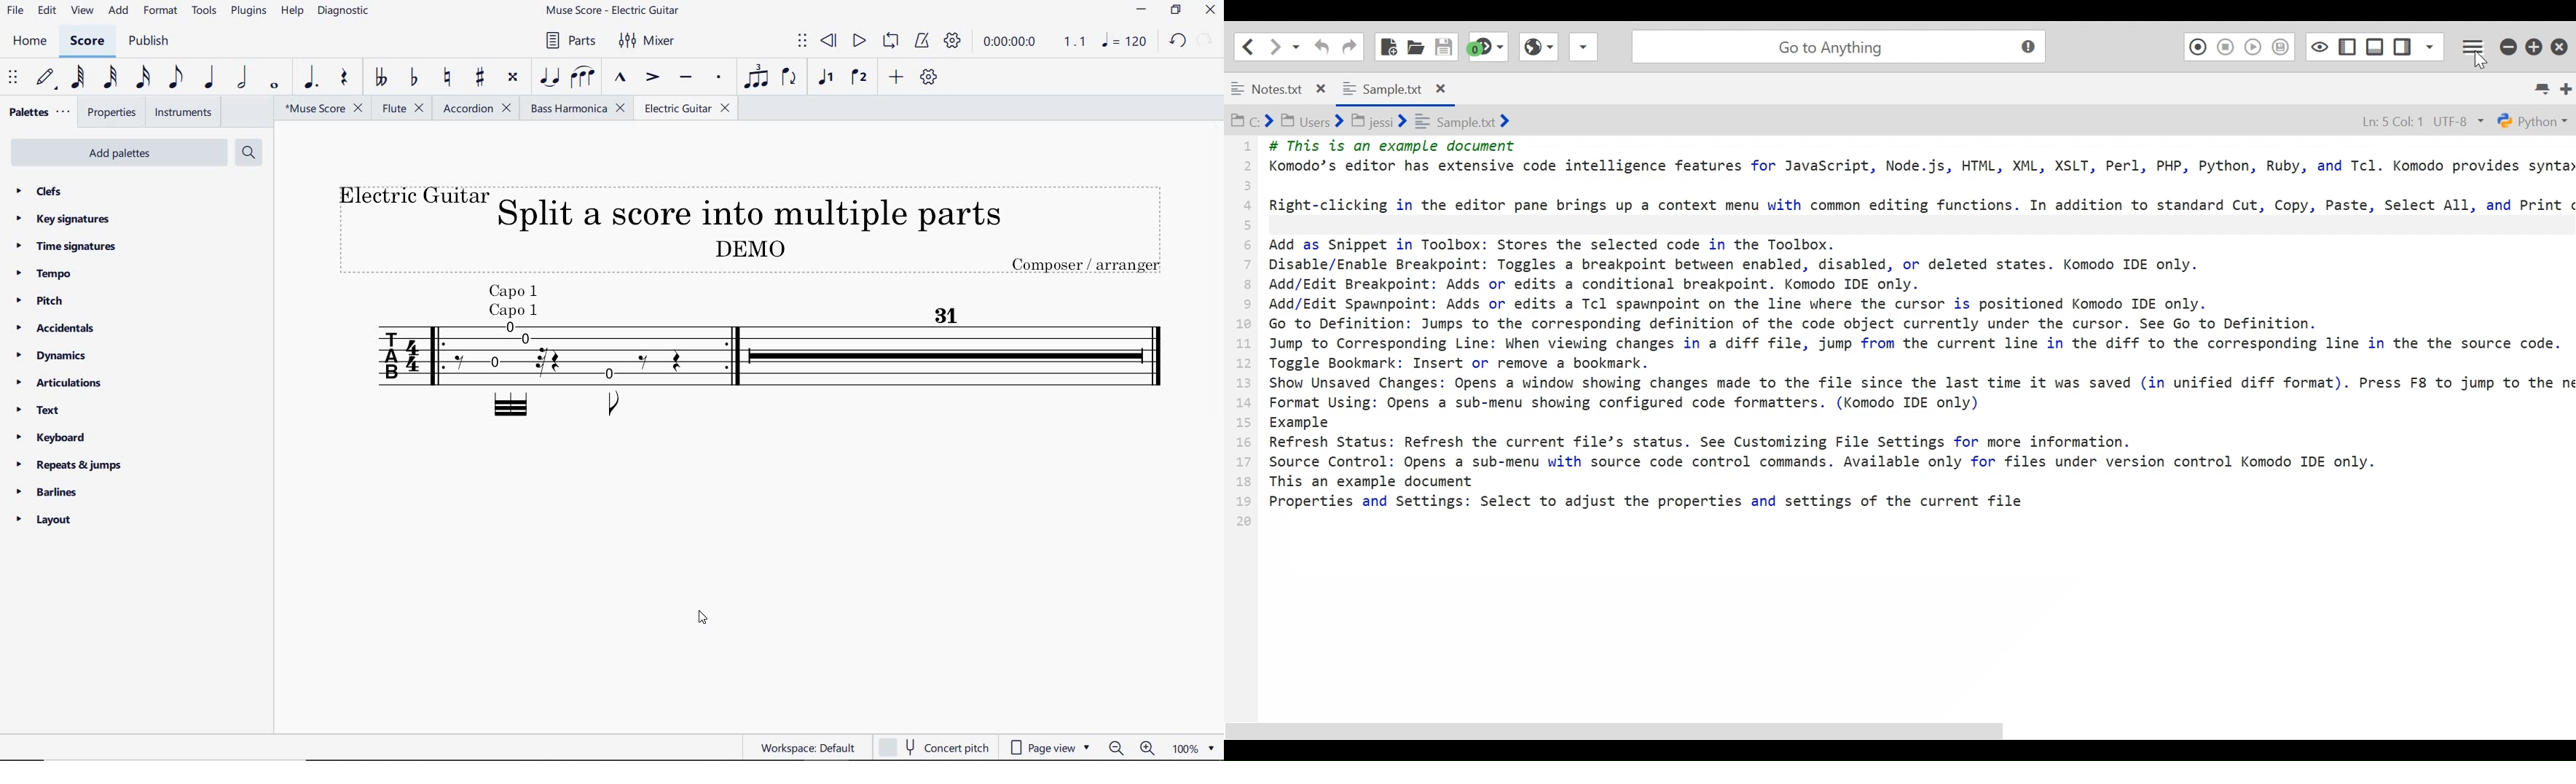 This screenshot has width=2576, height=784. What do you see at coordinates (242, 77) in the screenshot?
I see `half note` at bounding box center [242, 77].